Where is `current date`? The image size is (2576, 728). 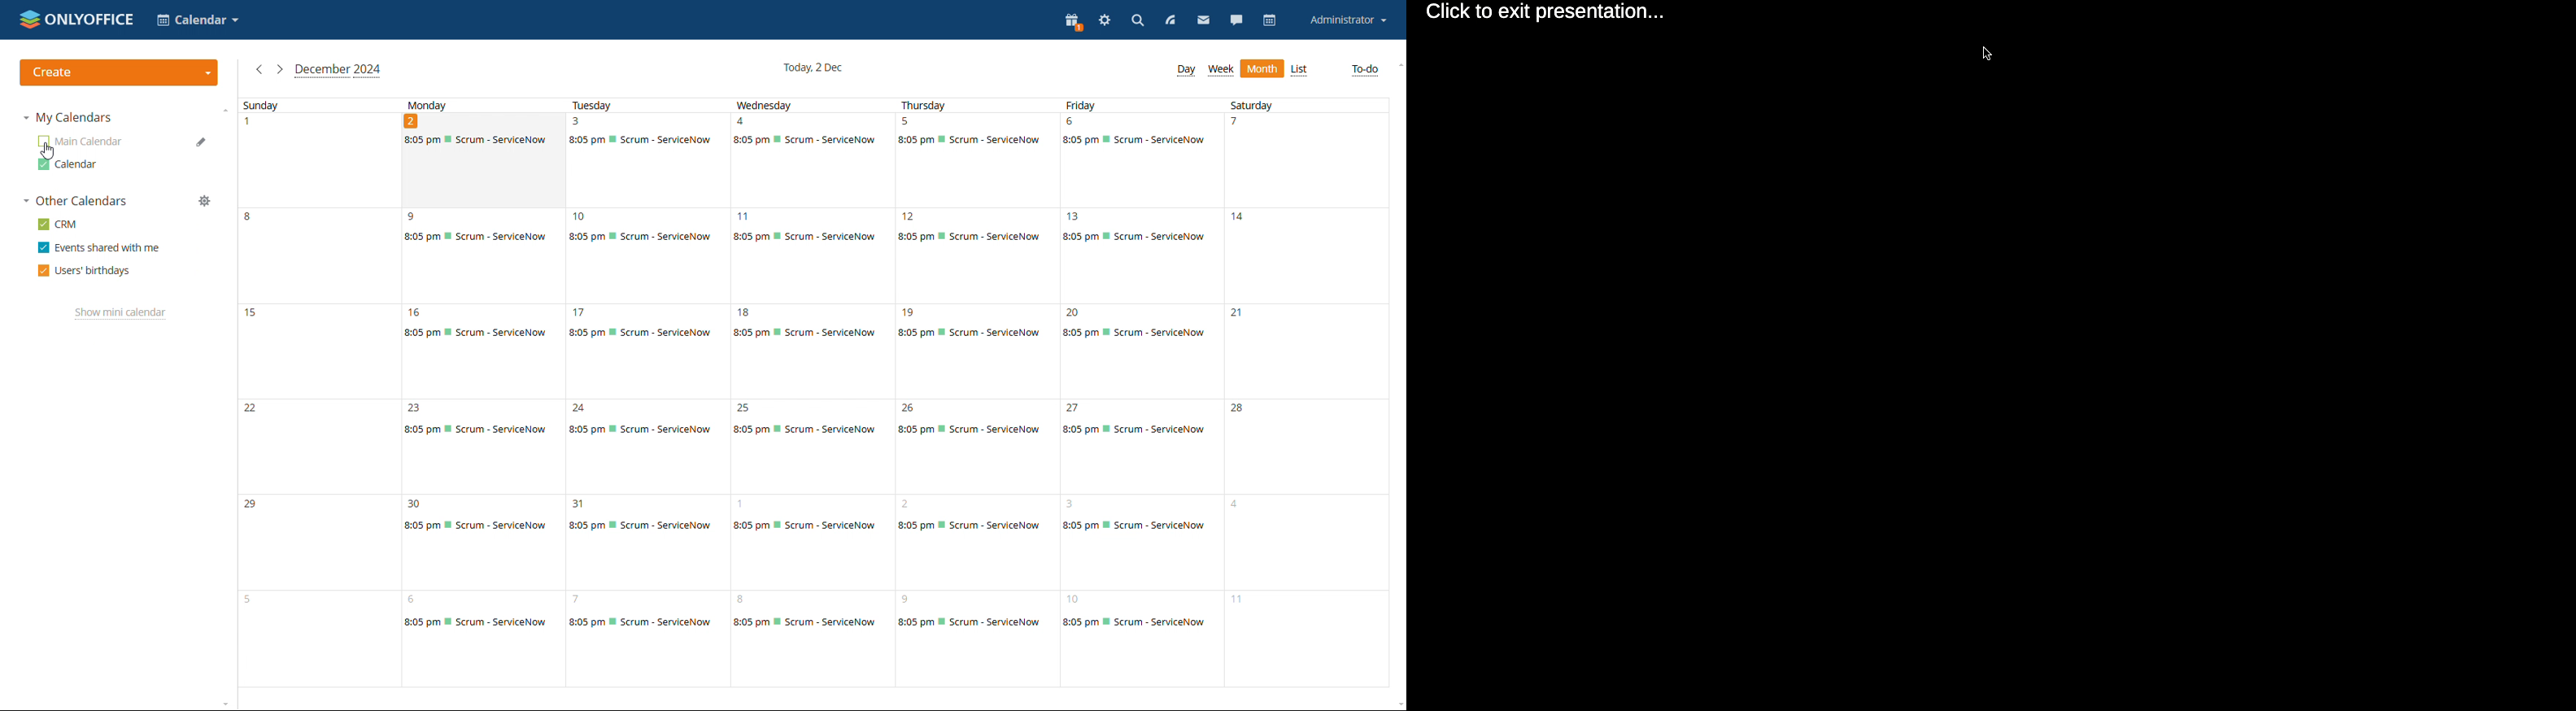 current date is located at coordinates (813, 67).